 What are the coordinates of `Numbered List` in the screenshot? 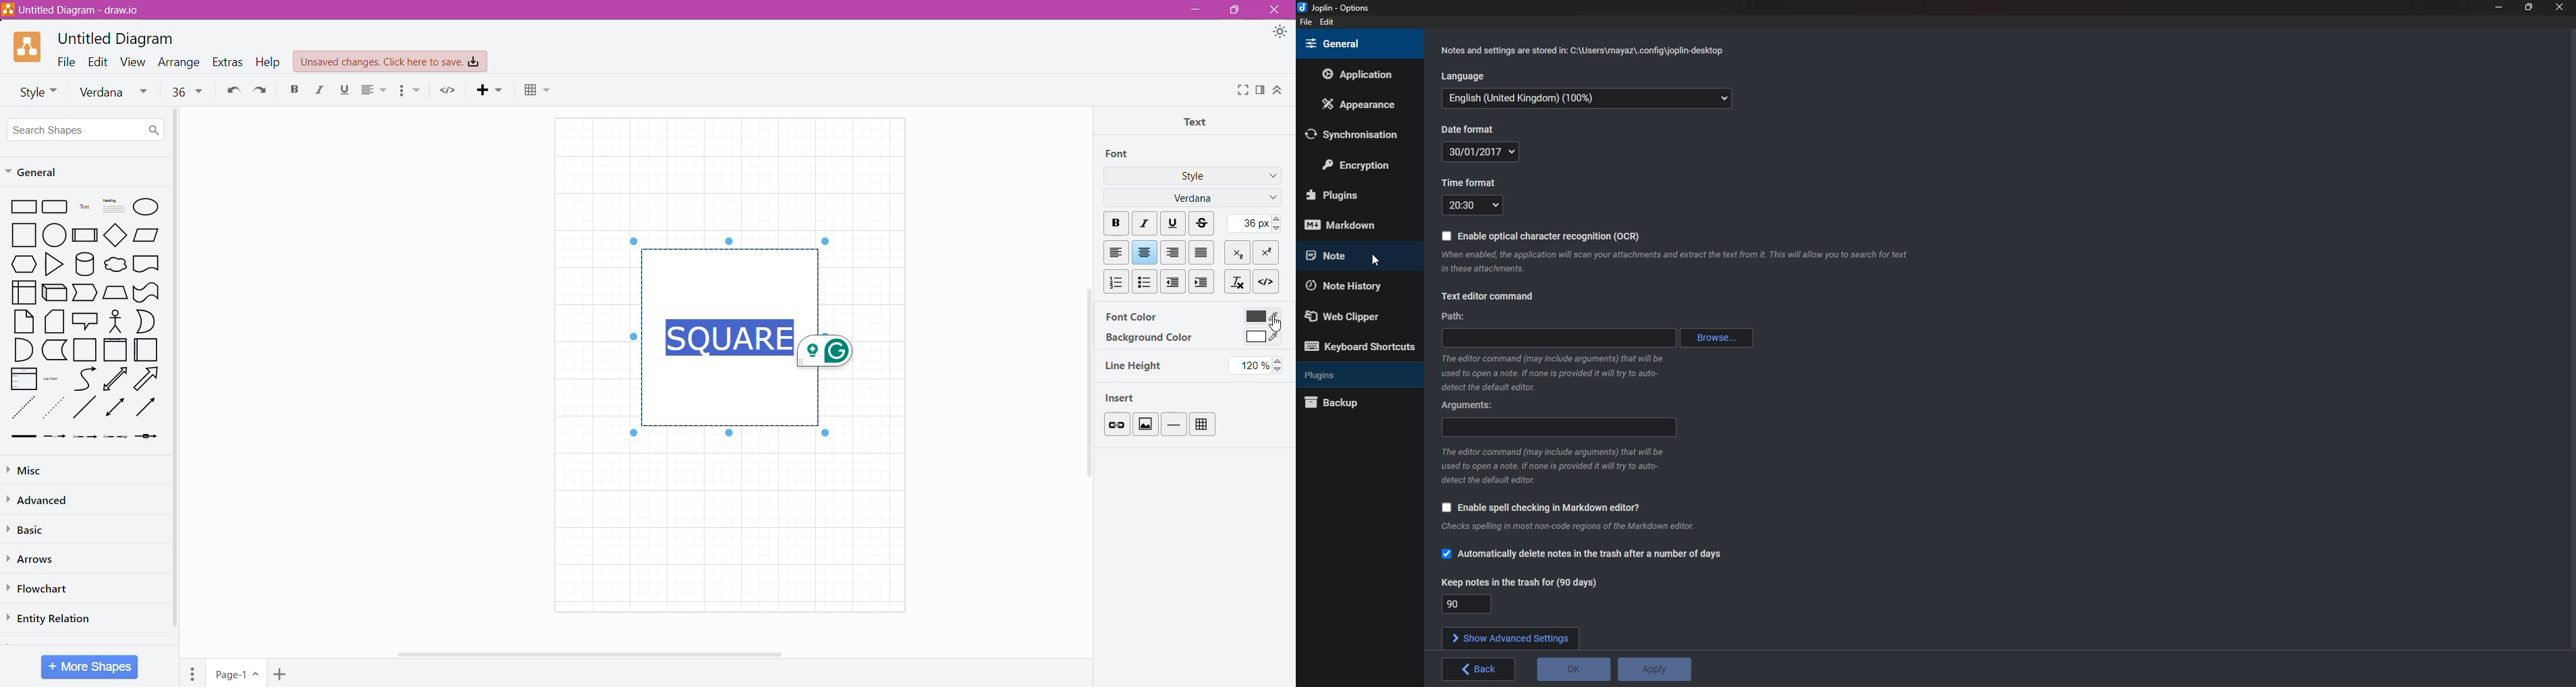 It's located at (1114, 281).